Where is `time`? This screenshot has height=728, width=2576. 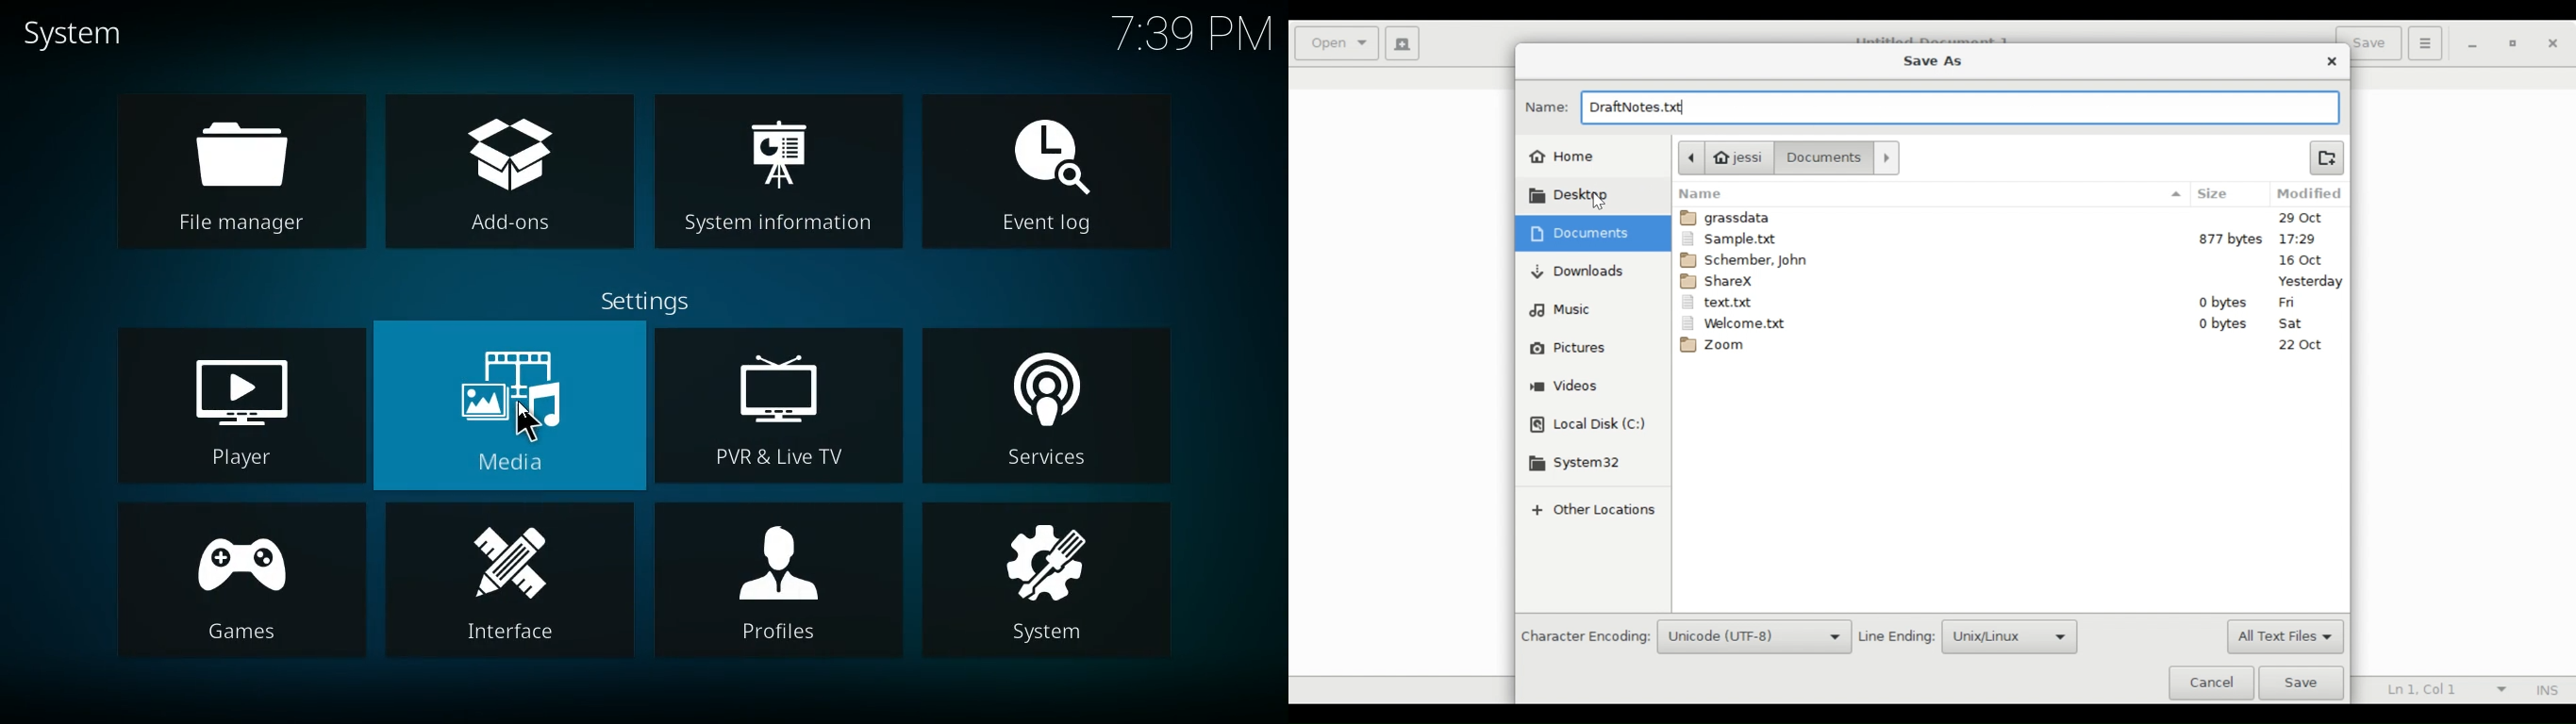 time is located at coordinates (1195, 35).